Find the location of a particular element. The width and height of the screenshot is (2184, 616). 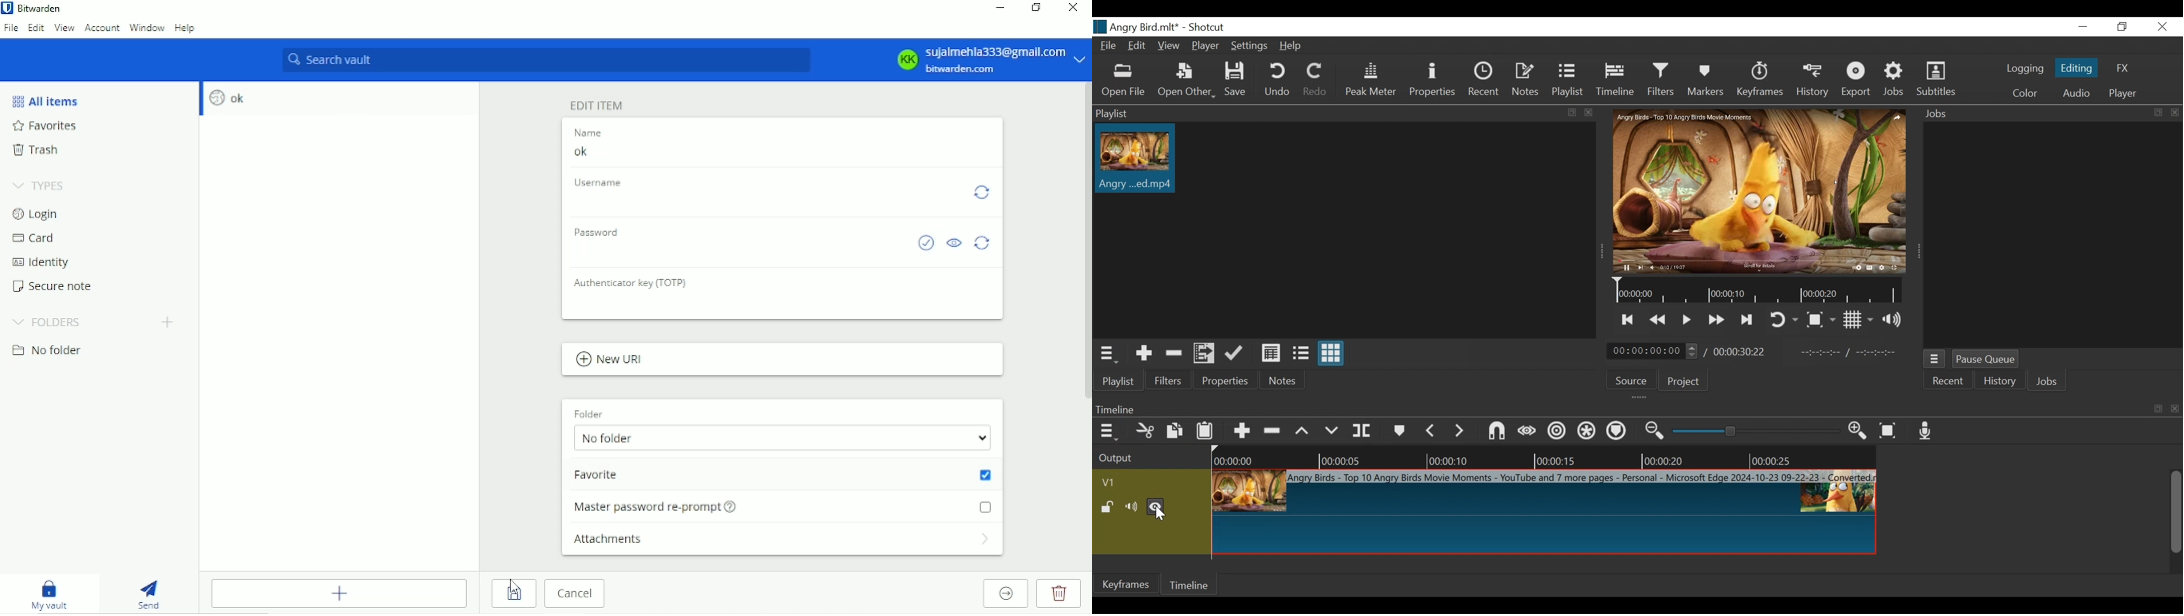

View as details is located at coordinates (1271, 353).